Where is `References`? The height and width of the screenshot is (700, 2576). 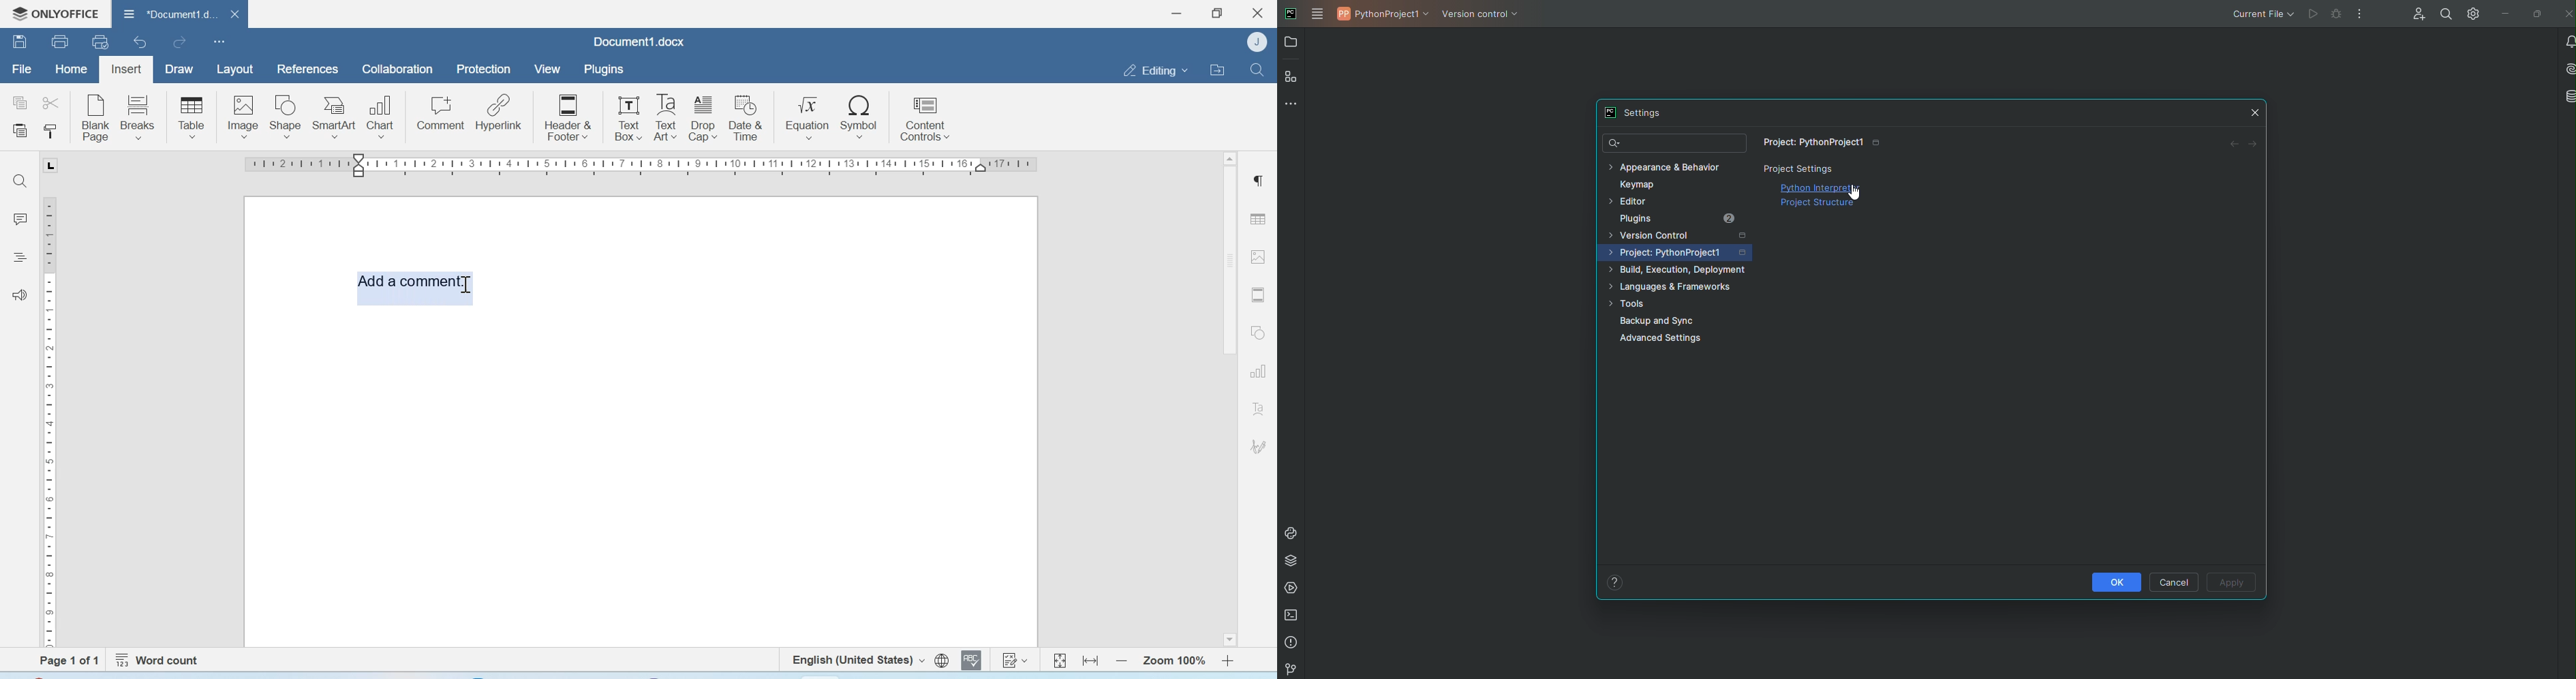
References is located at coordinates (309, 69).